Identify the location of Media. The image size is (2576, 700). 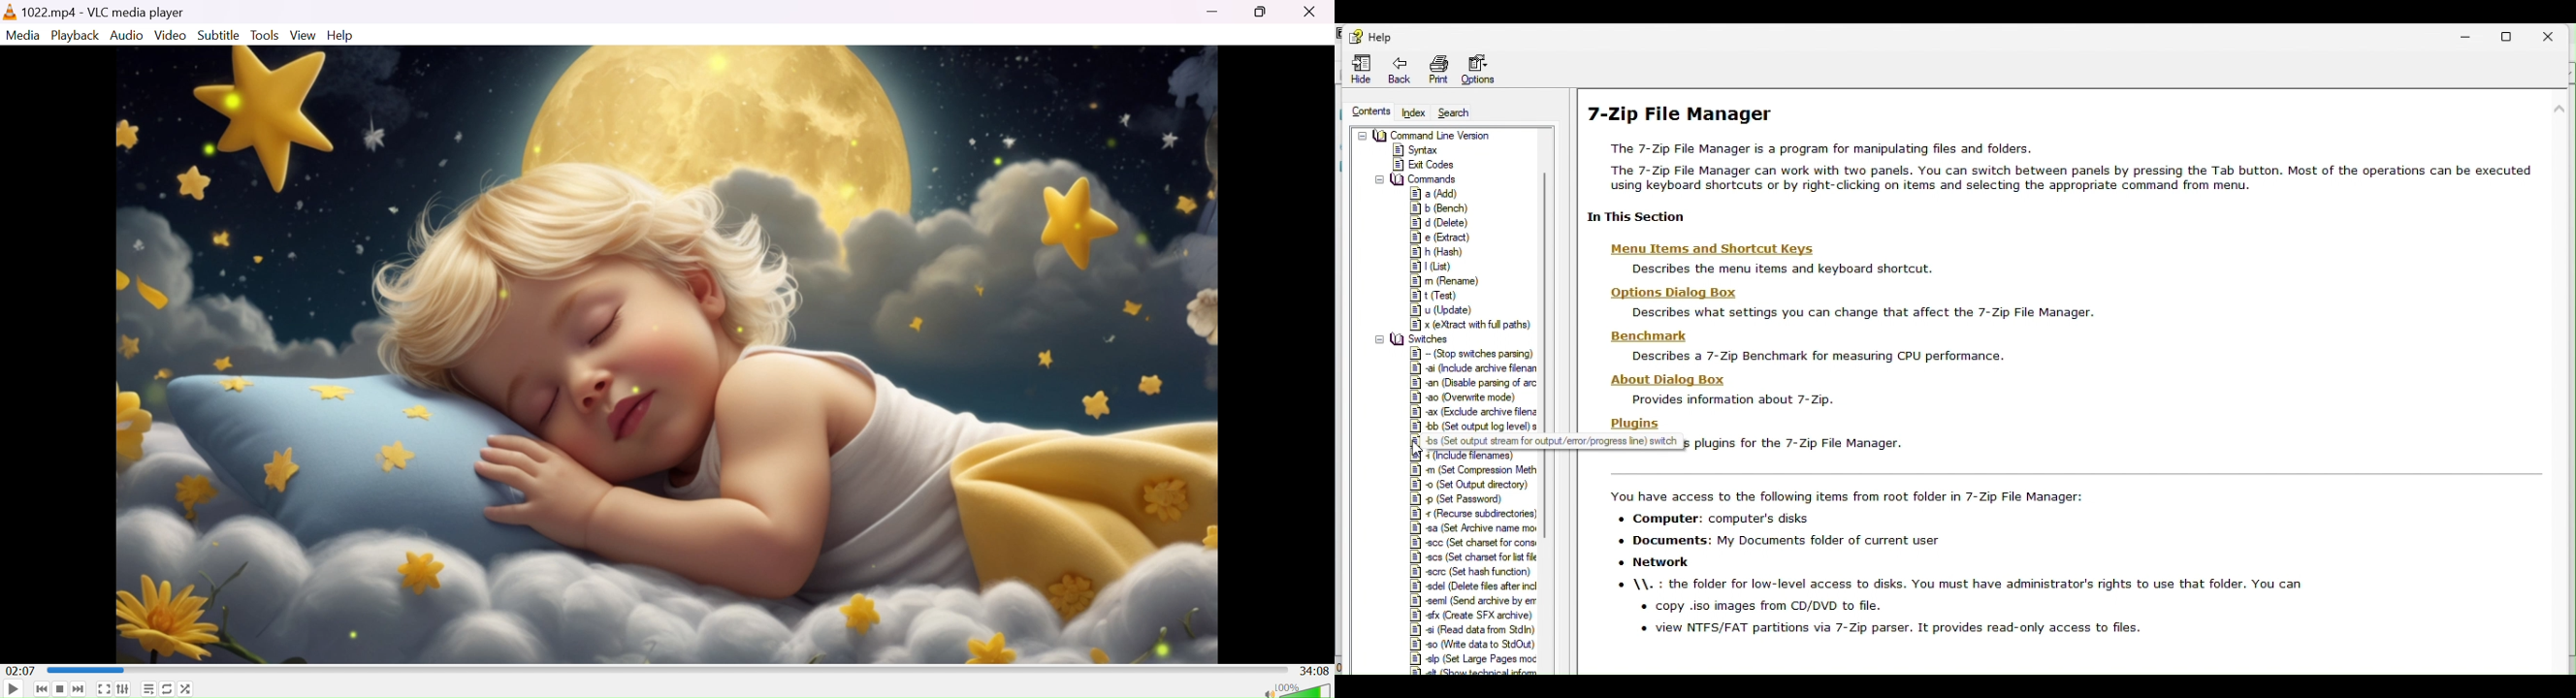
(22, 35).